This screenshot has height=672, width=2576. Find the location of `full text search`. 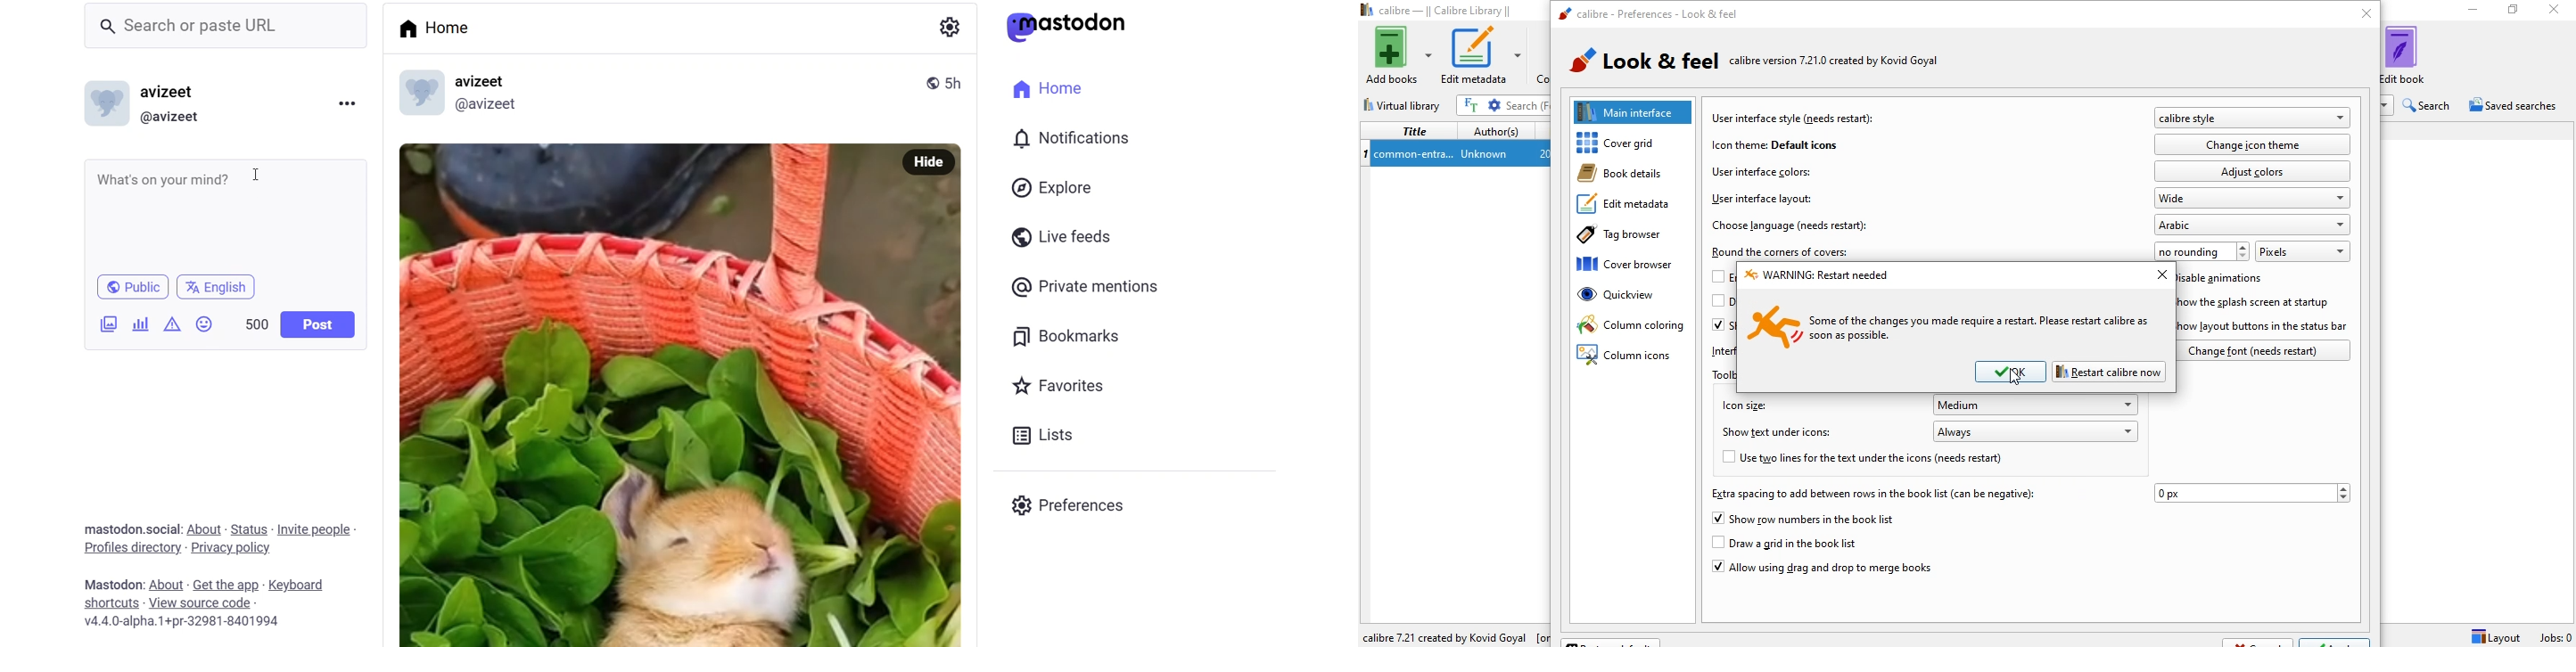

full text search is located at coordinates (1473, 105).